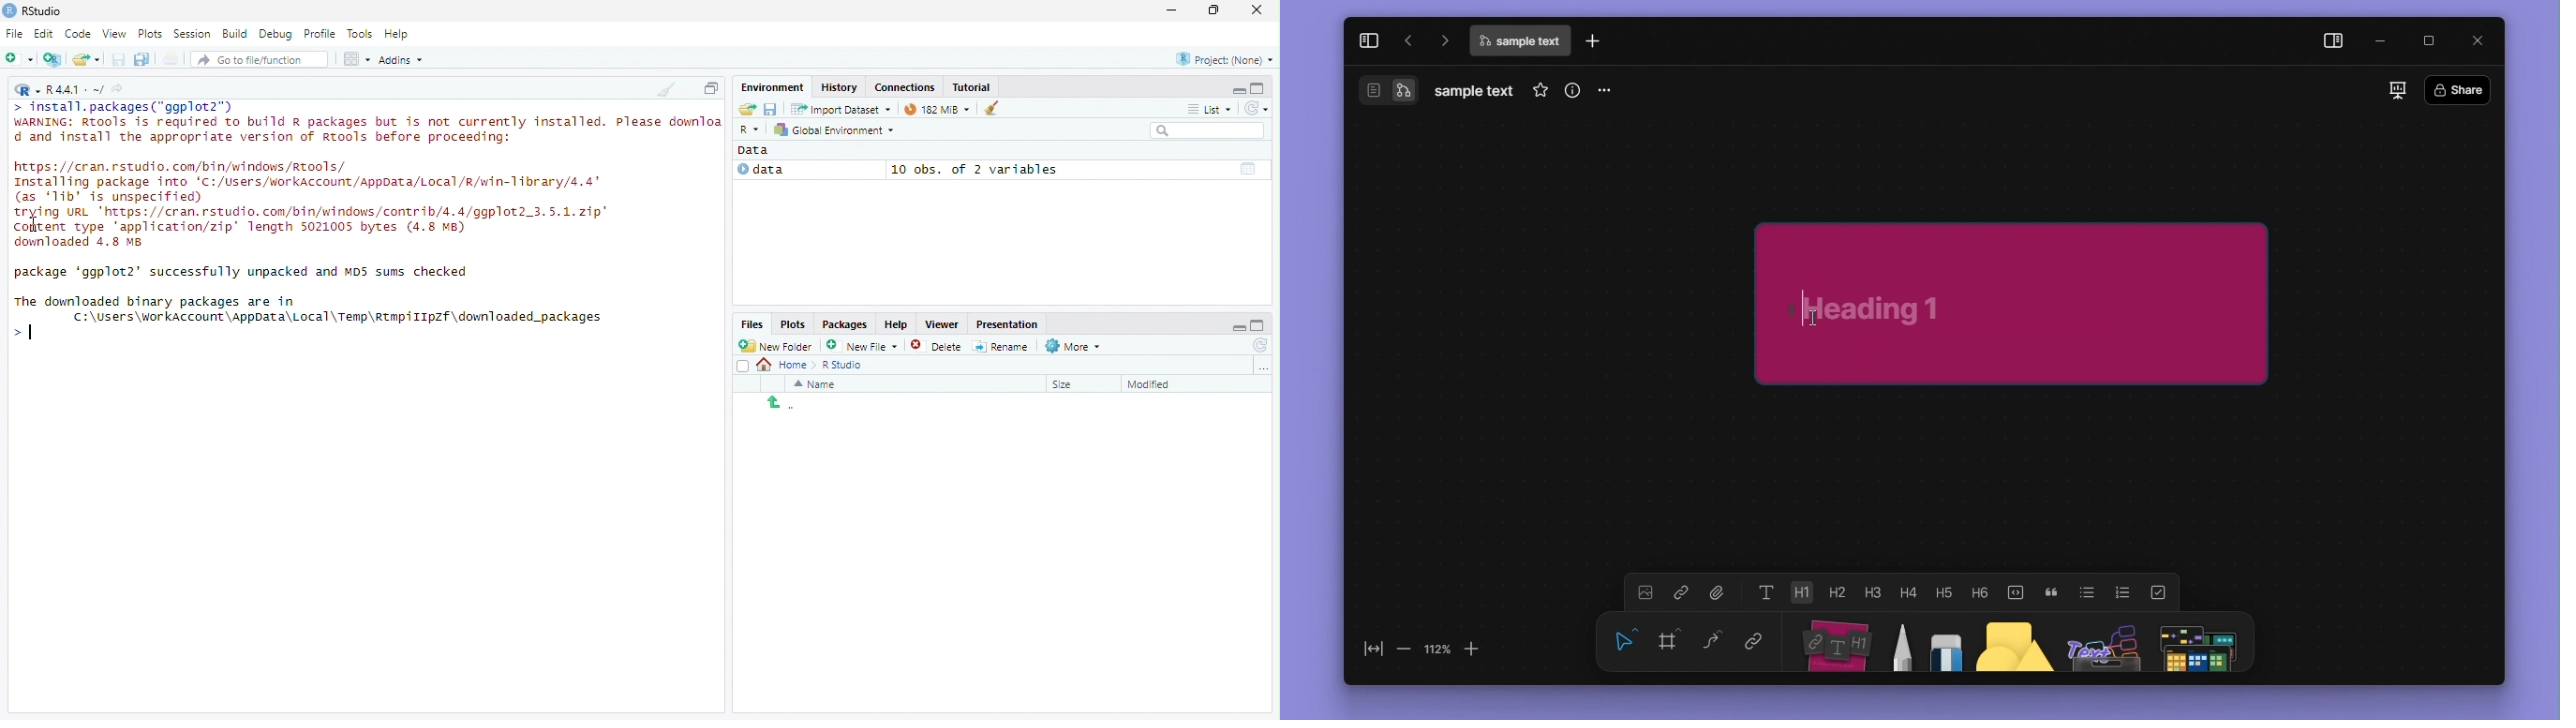 The image size is (2576, 728). What do you see at coordinates (120, 59) in the screenshot?
I see `Save current document` at bounding box center [120, 59].